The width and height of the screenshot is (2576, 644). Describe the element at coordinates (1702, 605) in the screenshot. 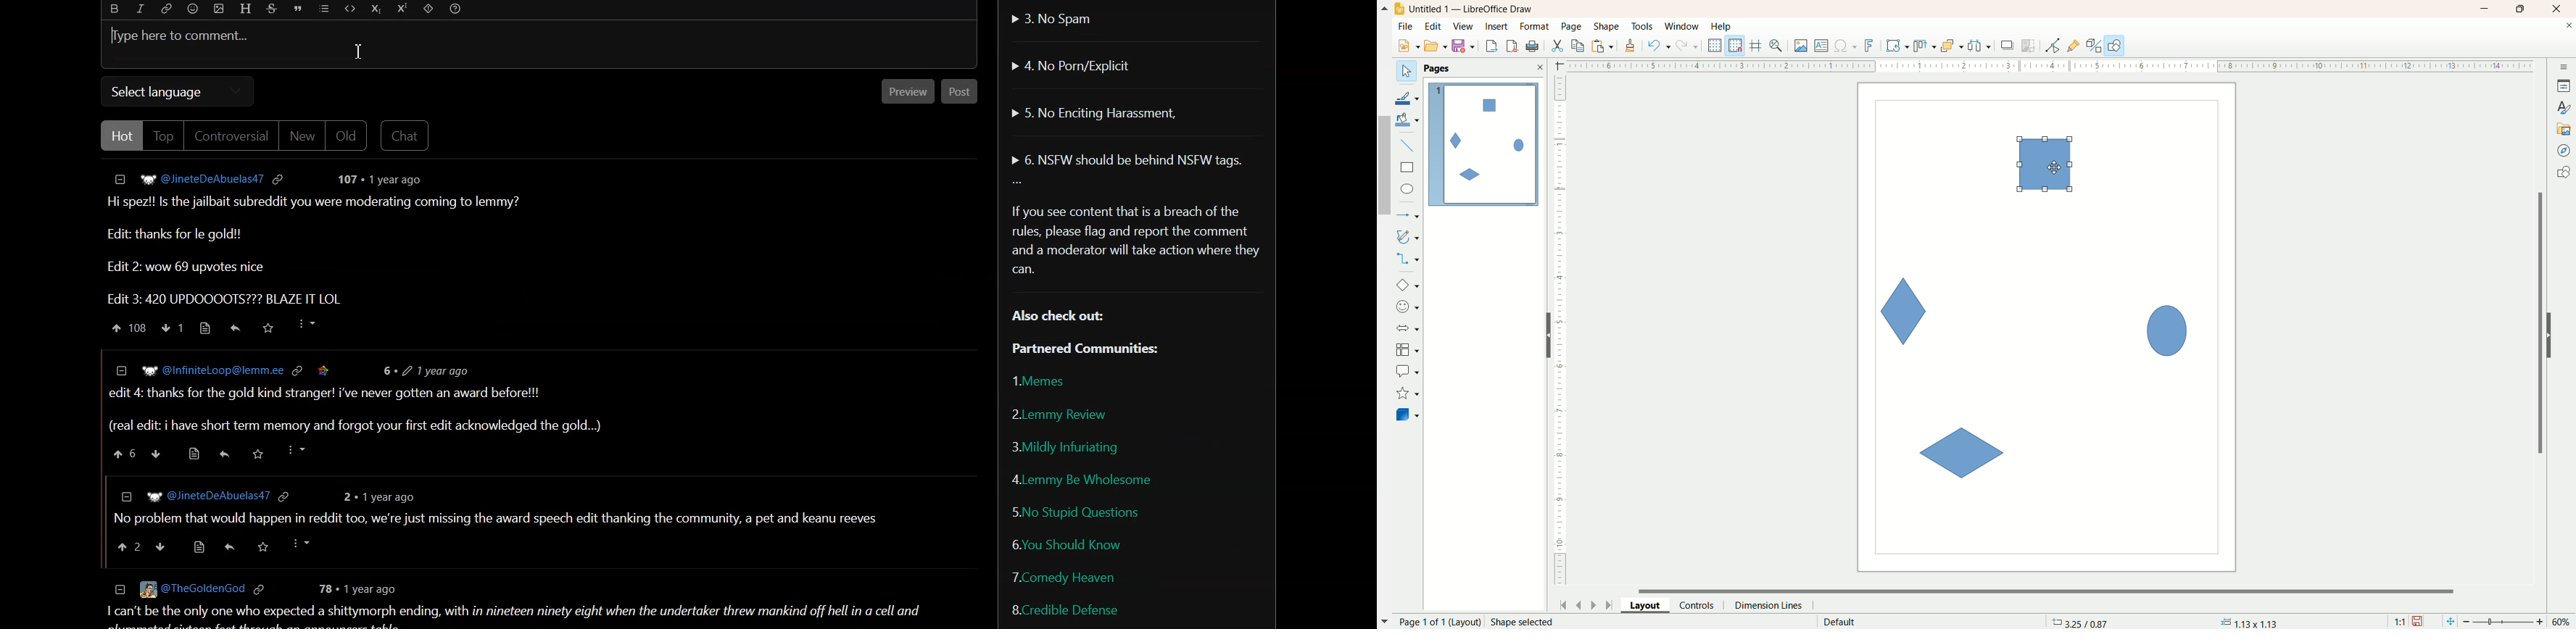

I see `control` at that location.